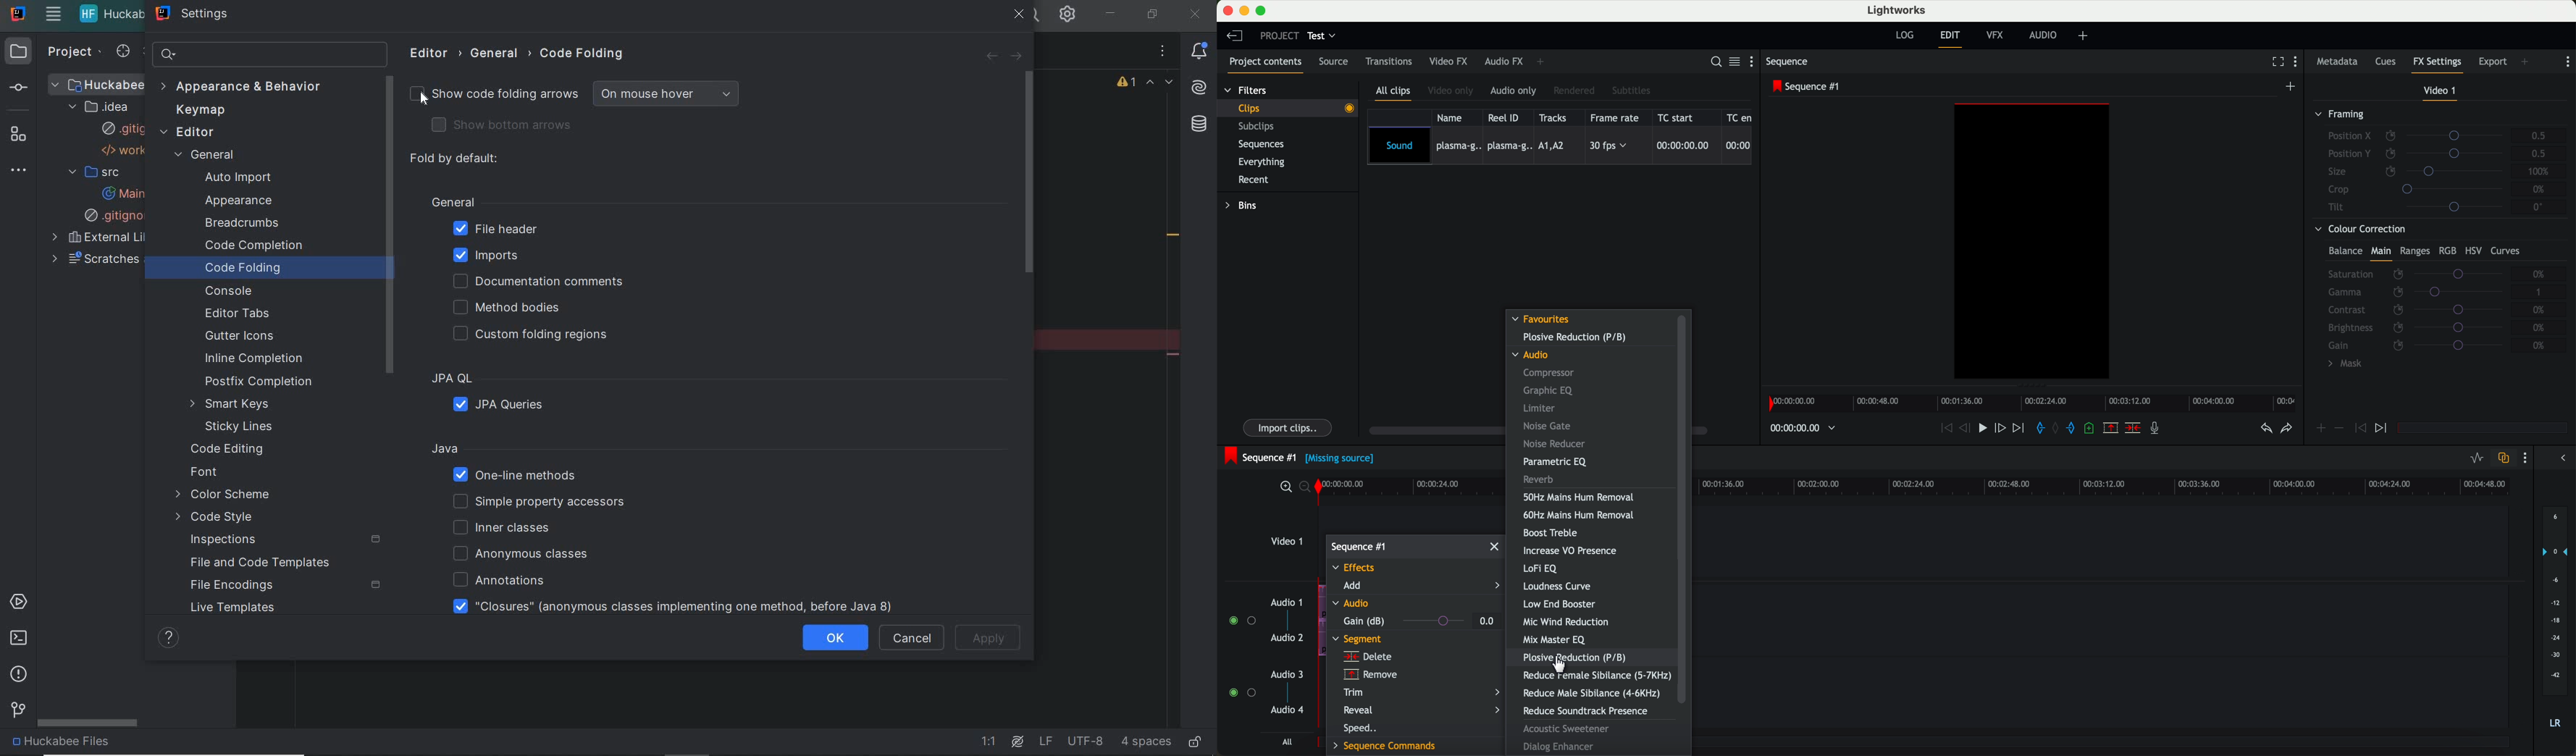 The width and height of the screenshot is (2576, 756). Describe the element at coordinates (1574, 552) in the screenshot. I see `increase VO presence` at that location.